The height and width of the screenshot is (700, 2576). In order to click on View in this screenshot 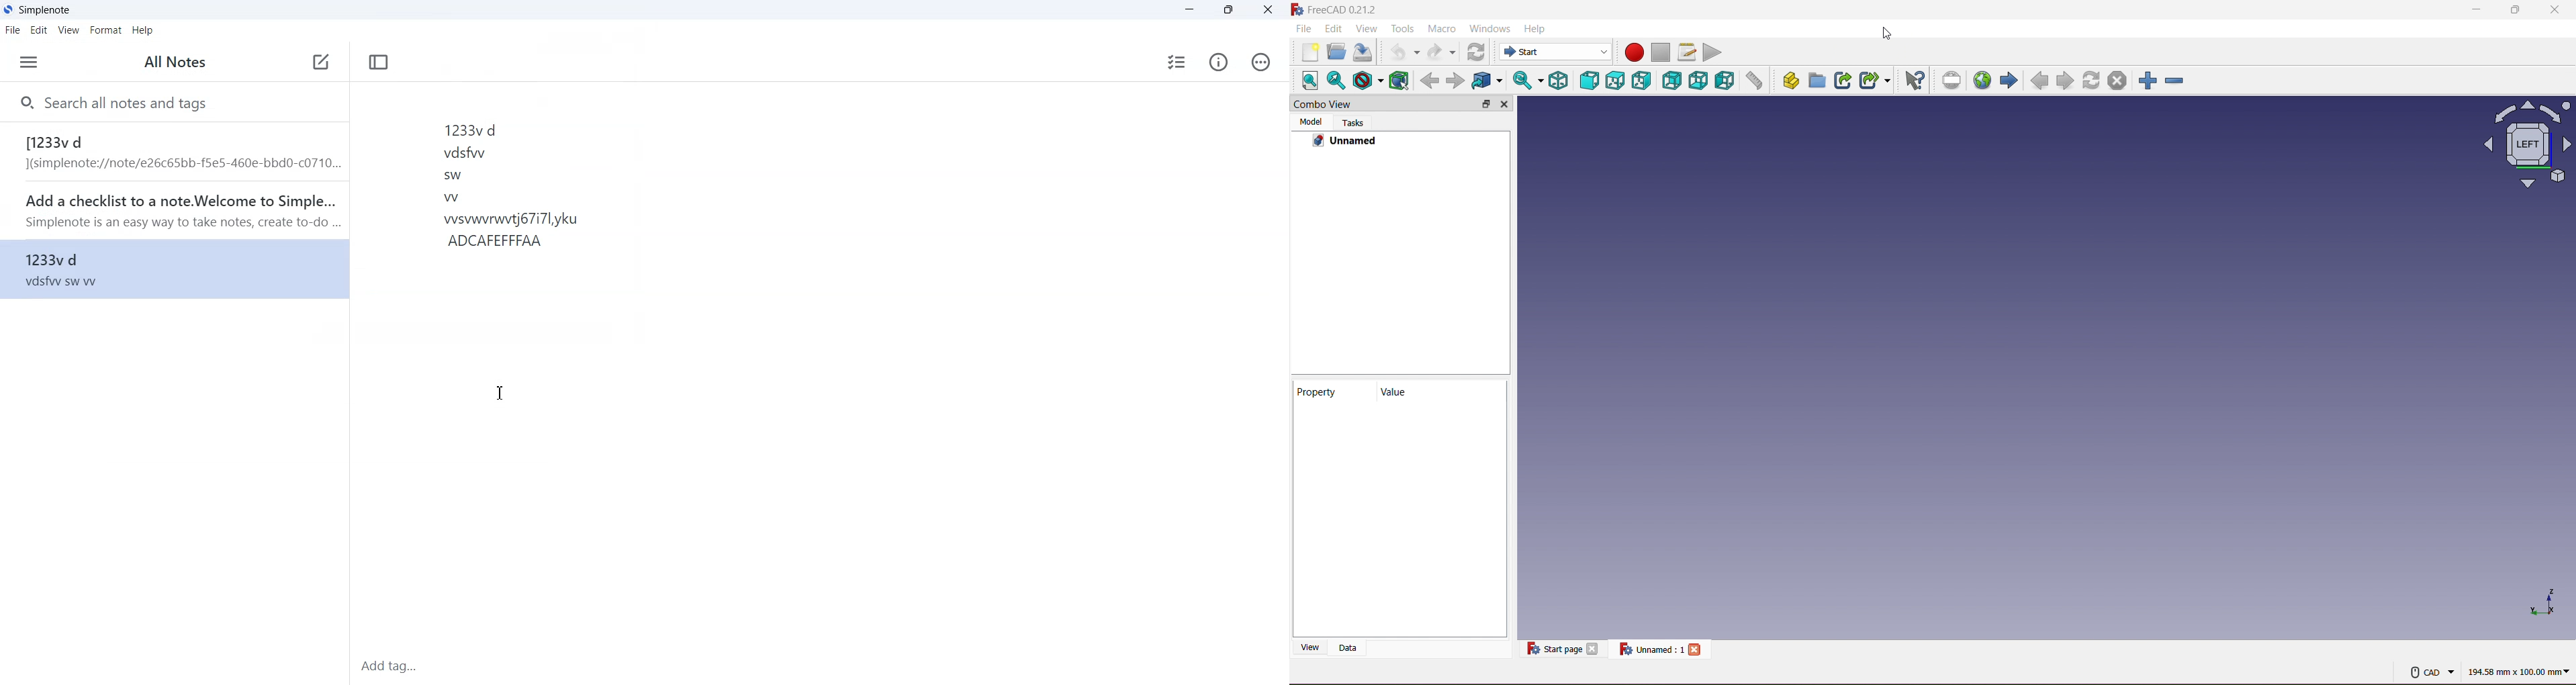, I will do `click(1310, 645)`.